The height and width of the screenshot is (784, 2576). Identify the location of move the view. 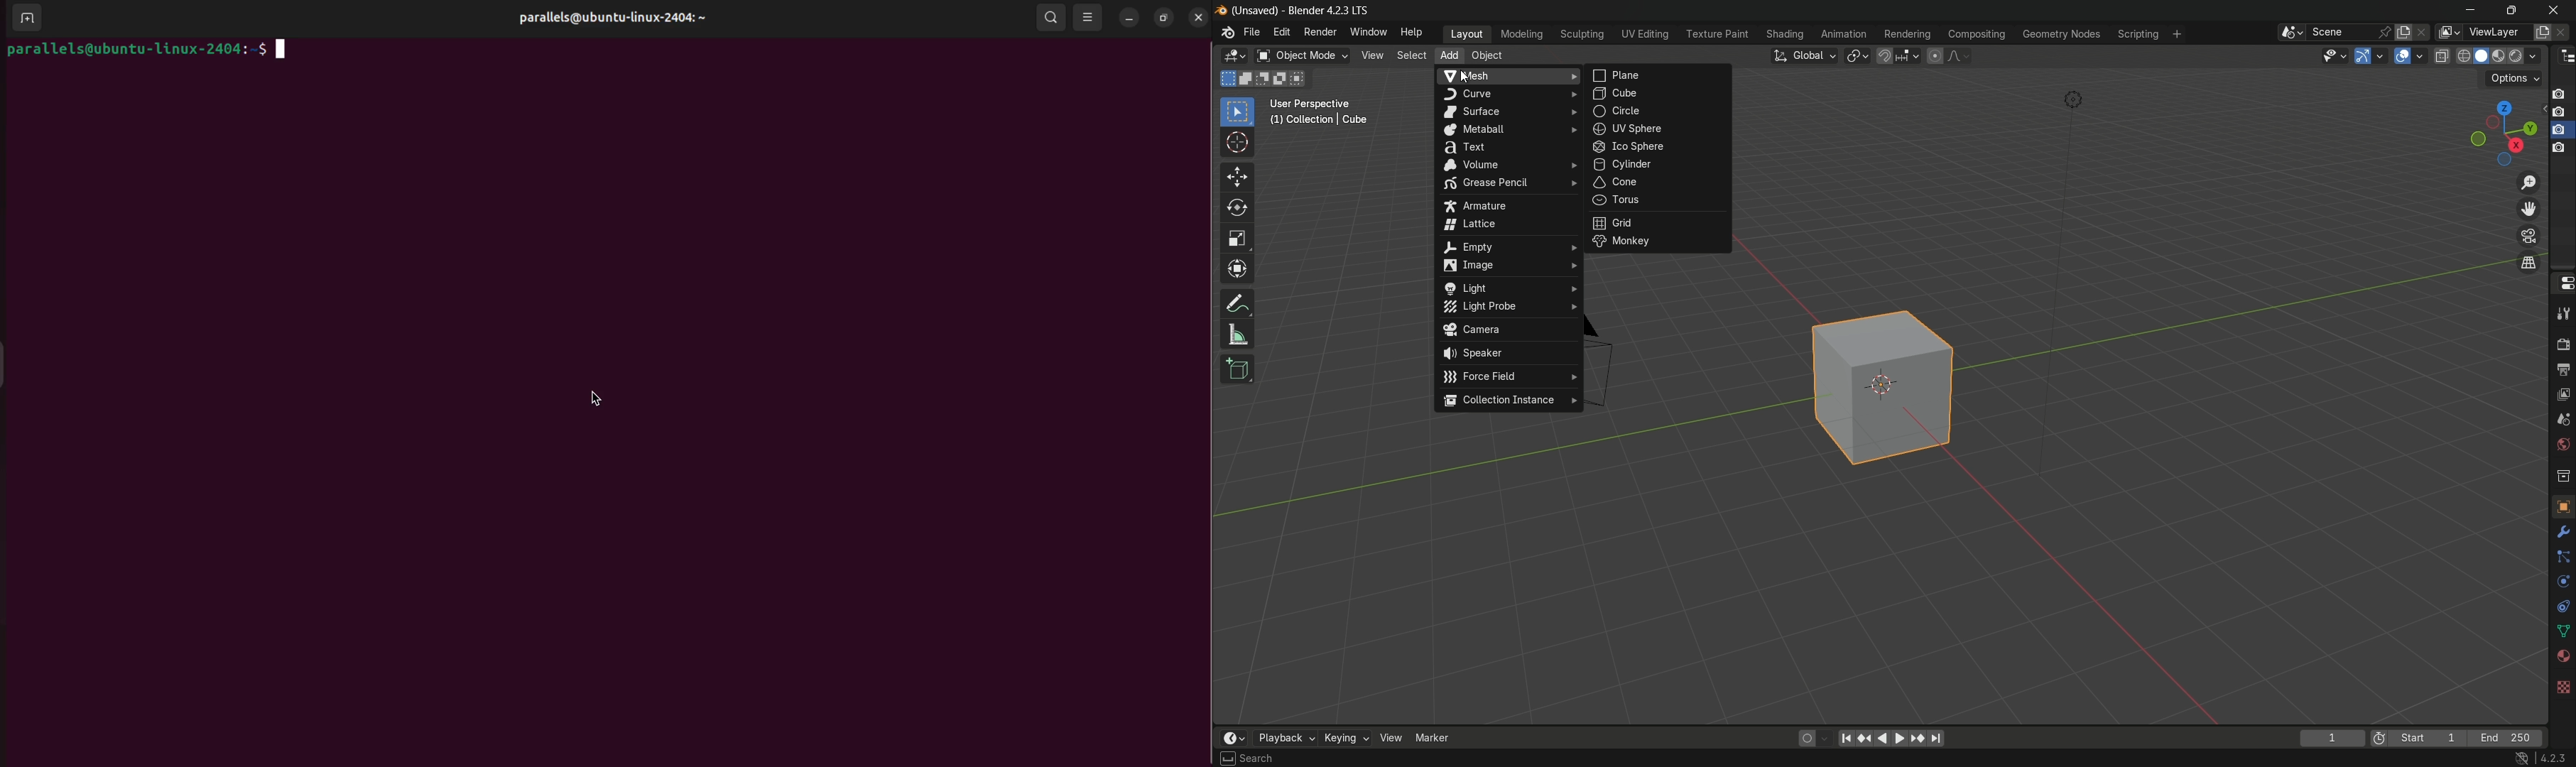
(2527, 210).